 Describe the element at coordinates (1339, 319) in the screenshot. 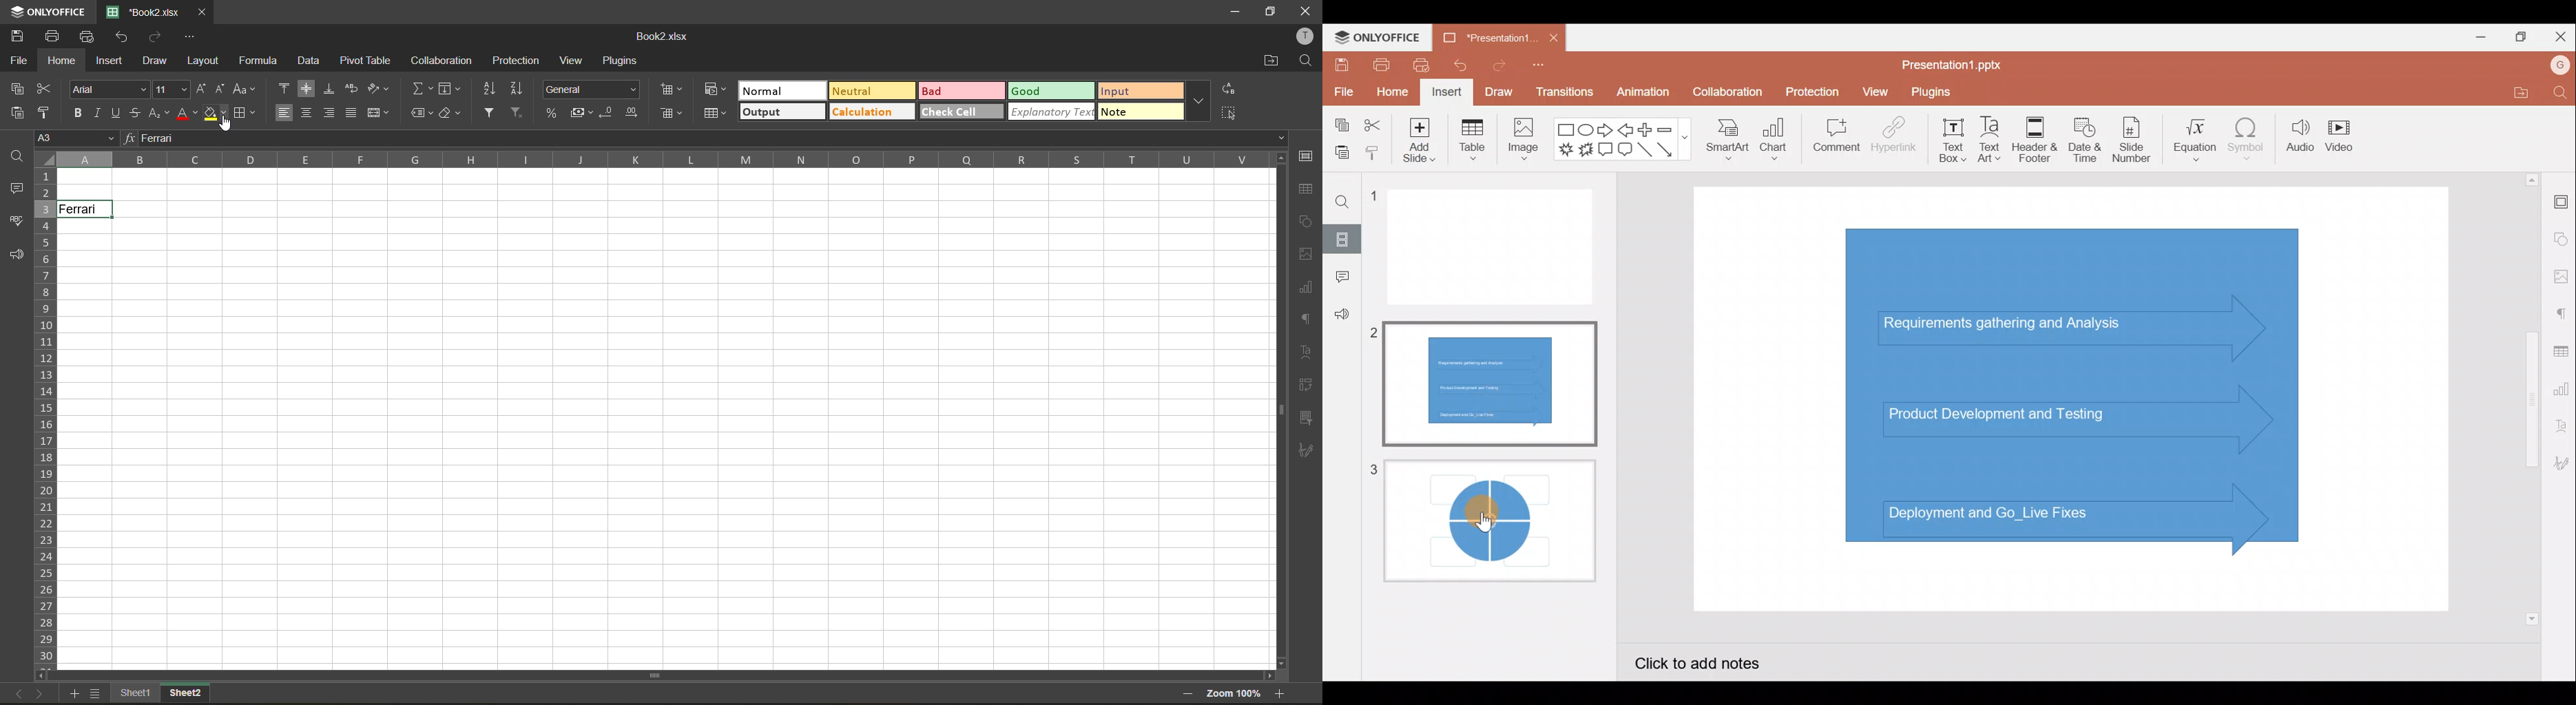

I see `Feedback & support` at that location.